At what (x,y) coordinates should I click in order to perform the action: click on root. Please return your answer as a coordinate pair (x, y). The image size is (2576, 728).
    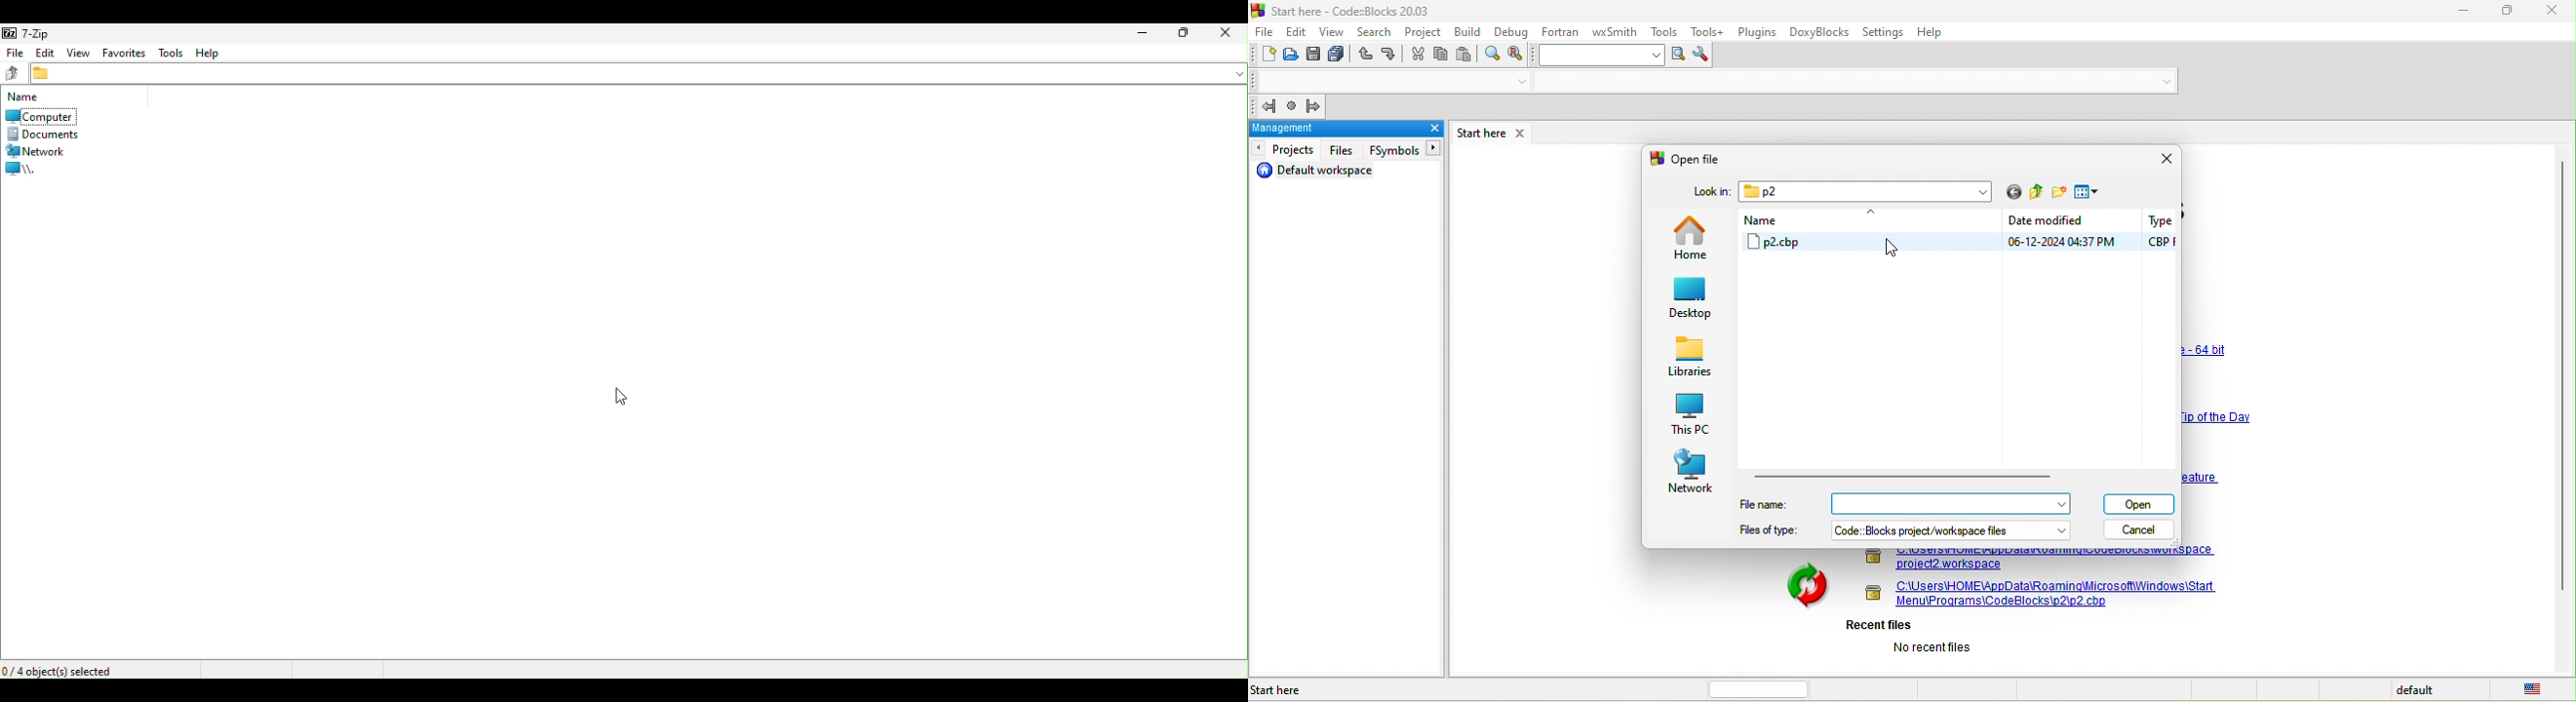
    Looking at the image, I should click on (35, 169).